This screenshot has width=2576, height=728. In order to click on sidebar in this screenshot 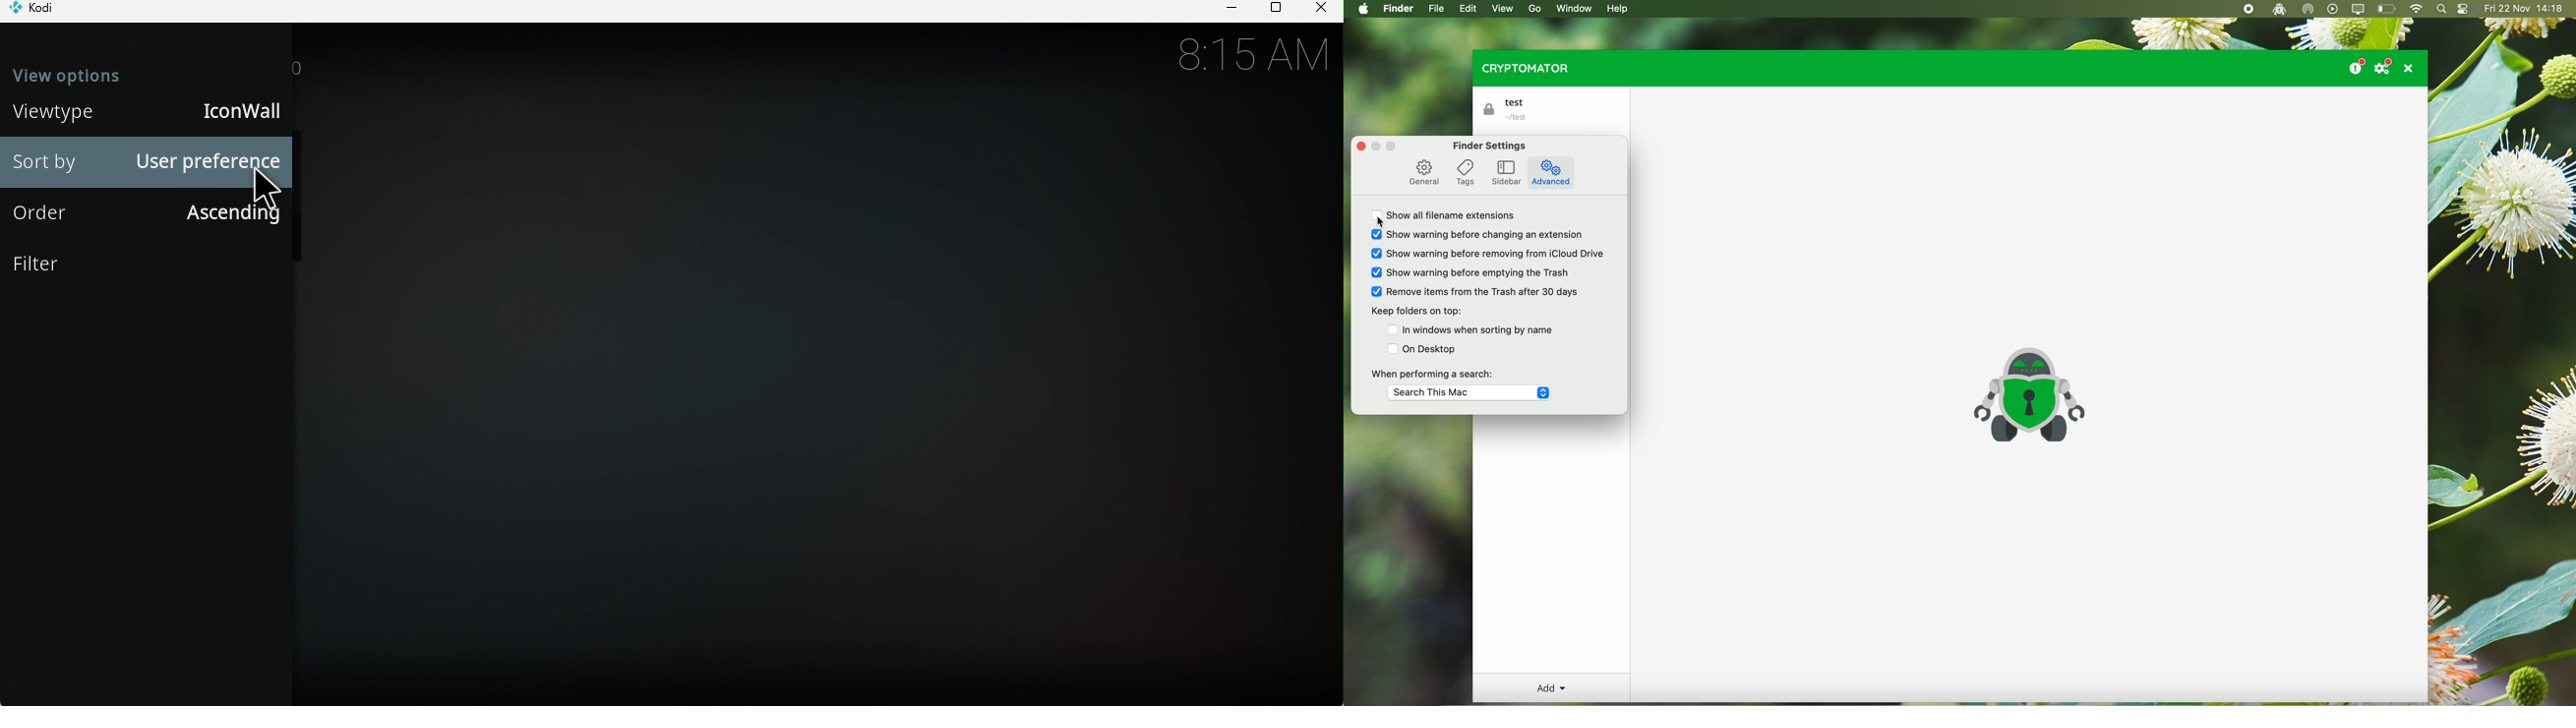, I will do `click(1507, 172)`.